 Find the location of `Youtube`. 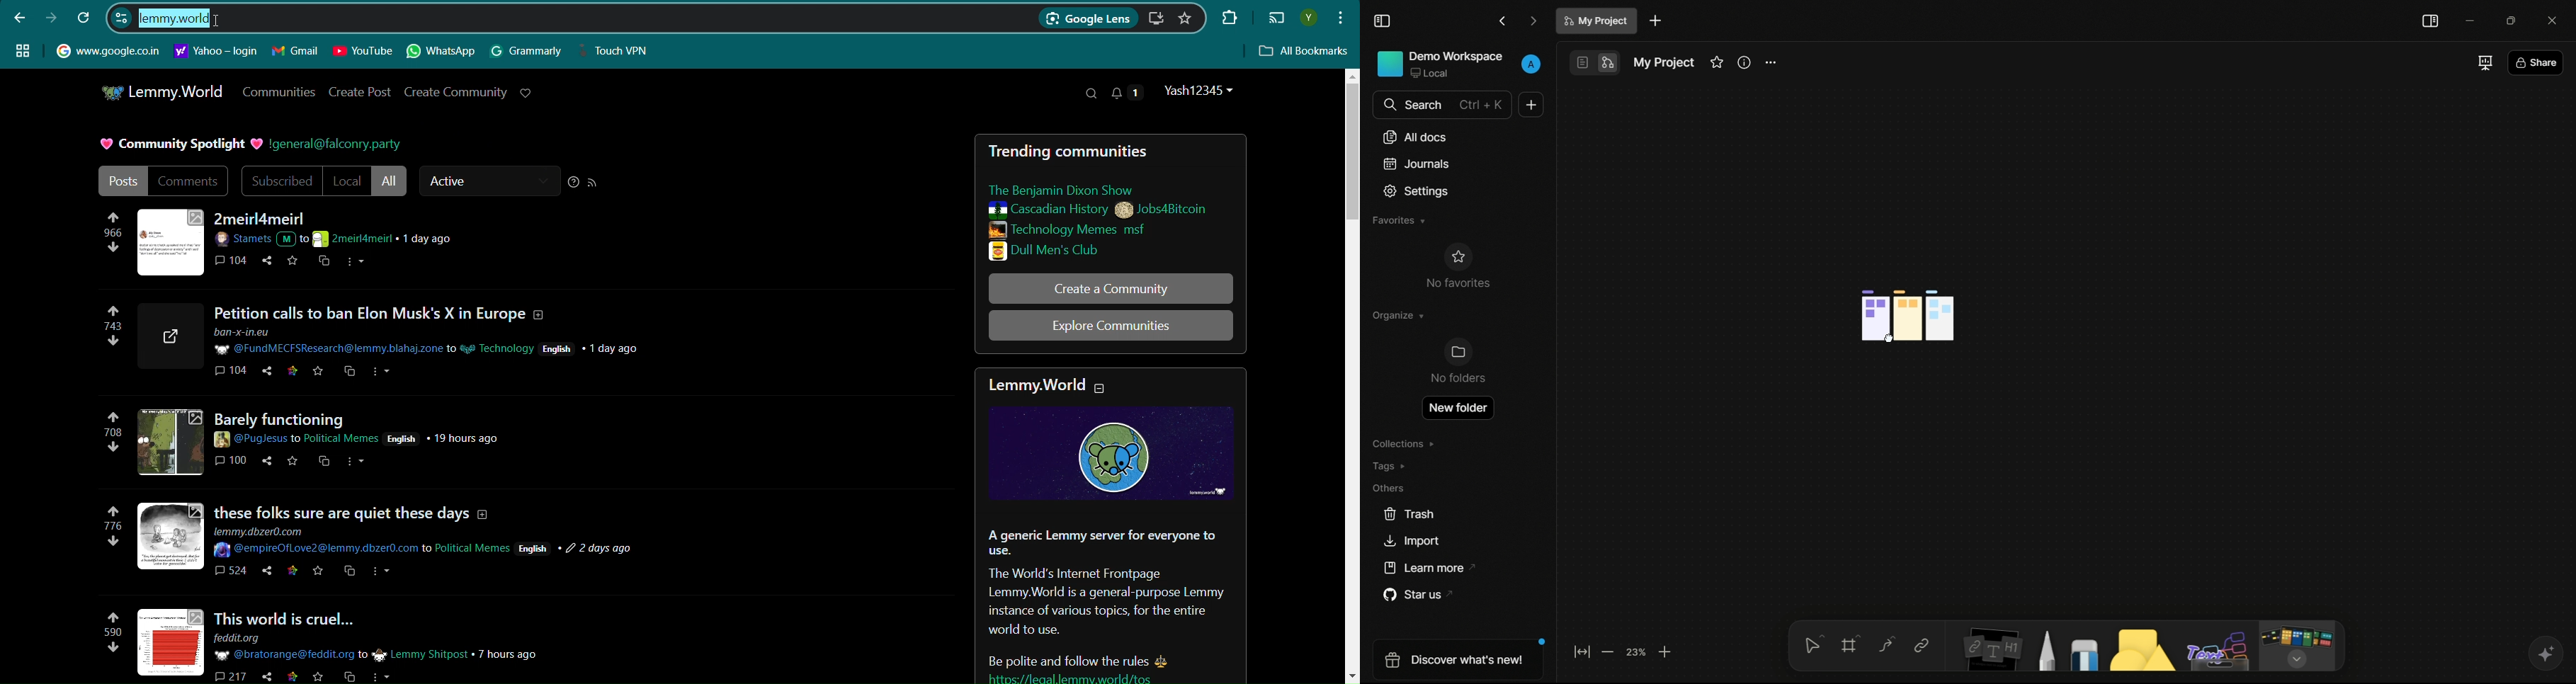

Youtube is located at coordinates (363, 51).